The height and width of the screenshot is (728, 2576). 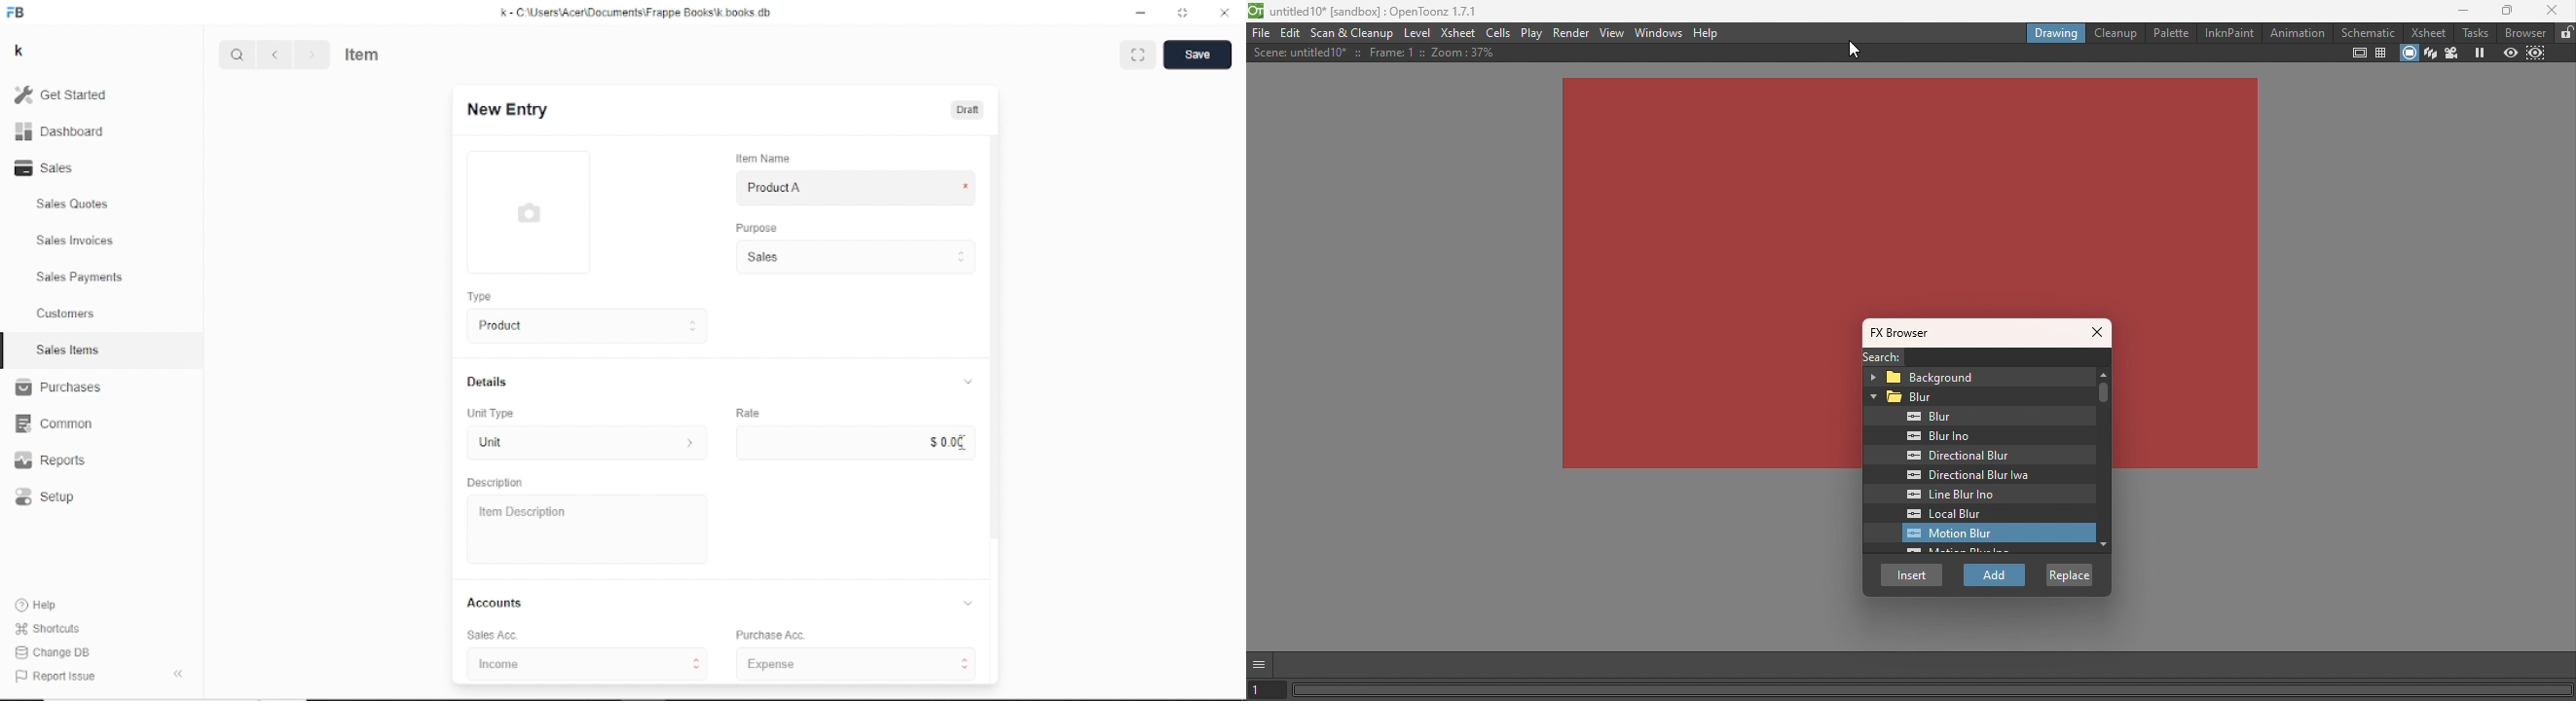 What do you see at coordinates (528, 212) in the screenshot?
I see `Picture` at bounding box center [528, 212].